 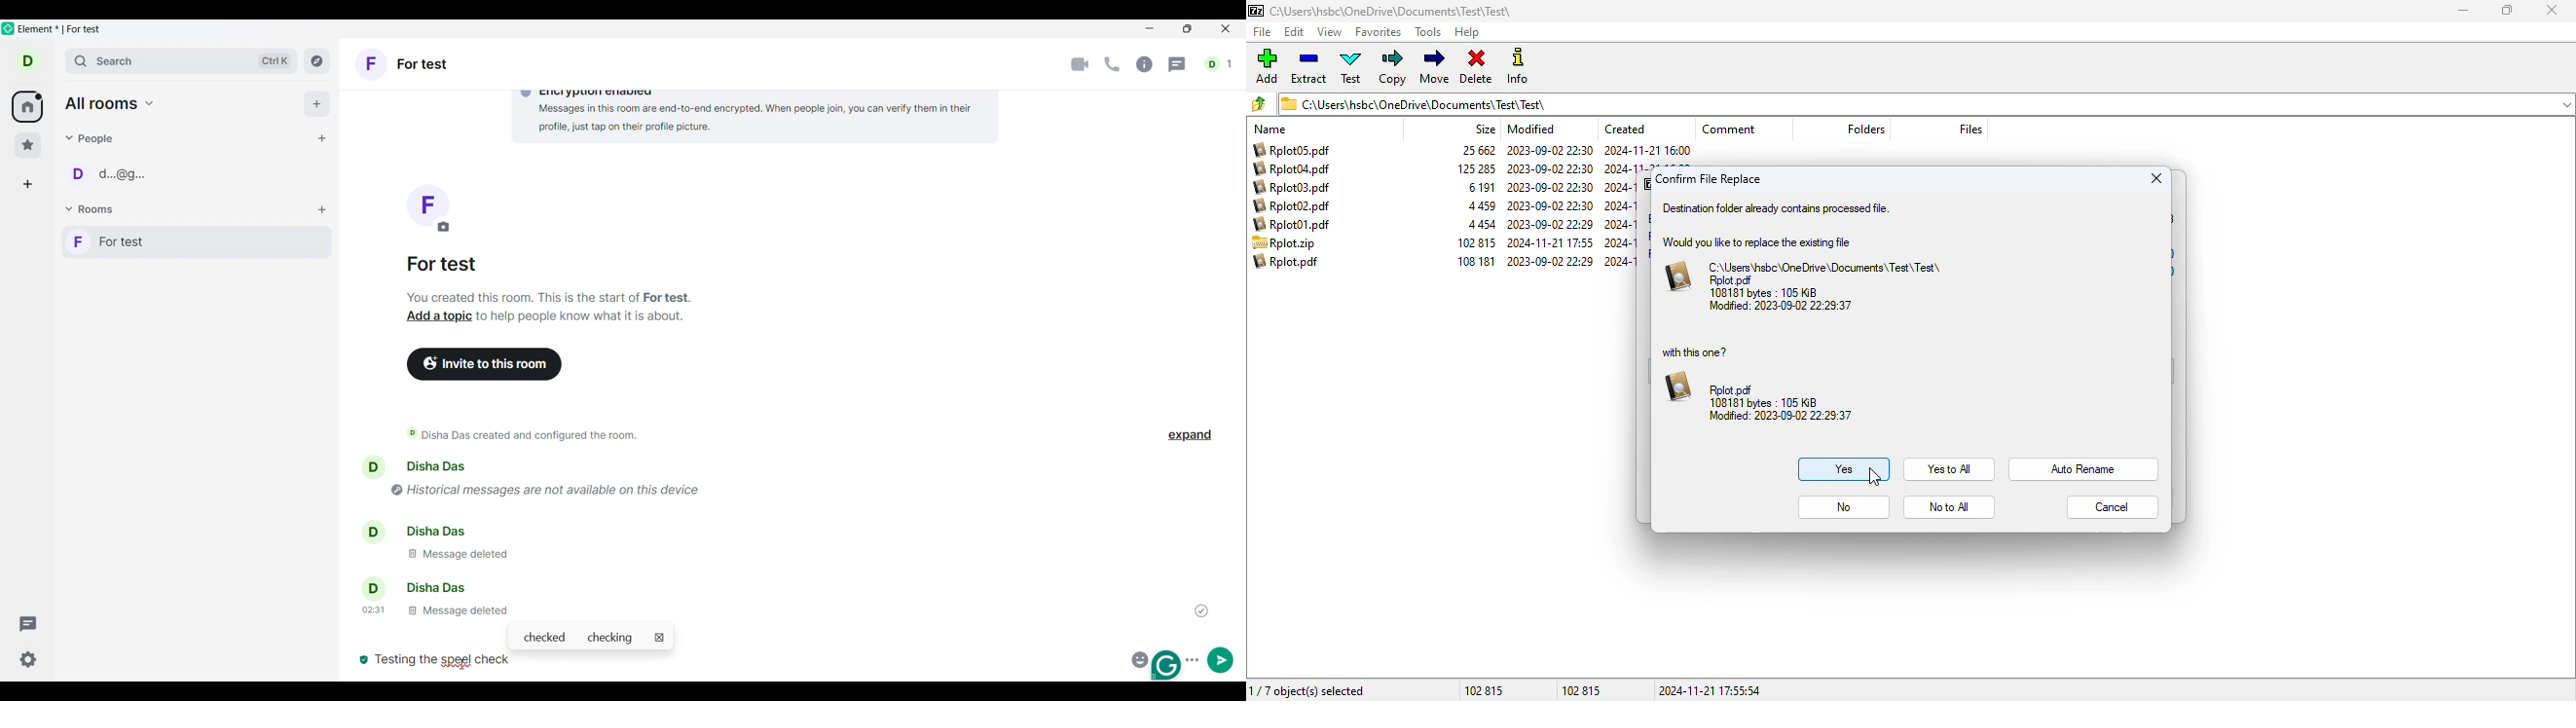 I want to click on Call, so click(x=1112, y=64).